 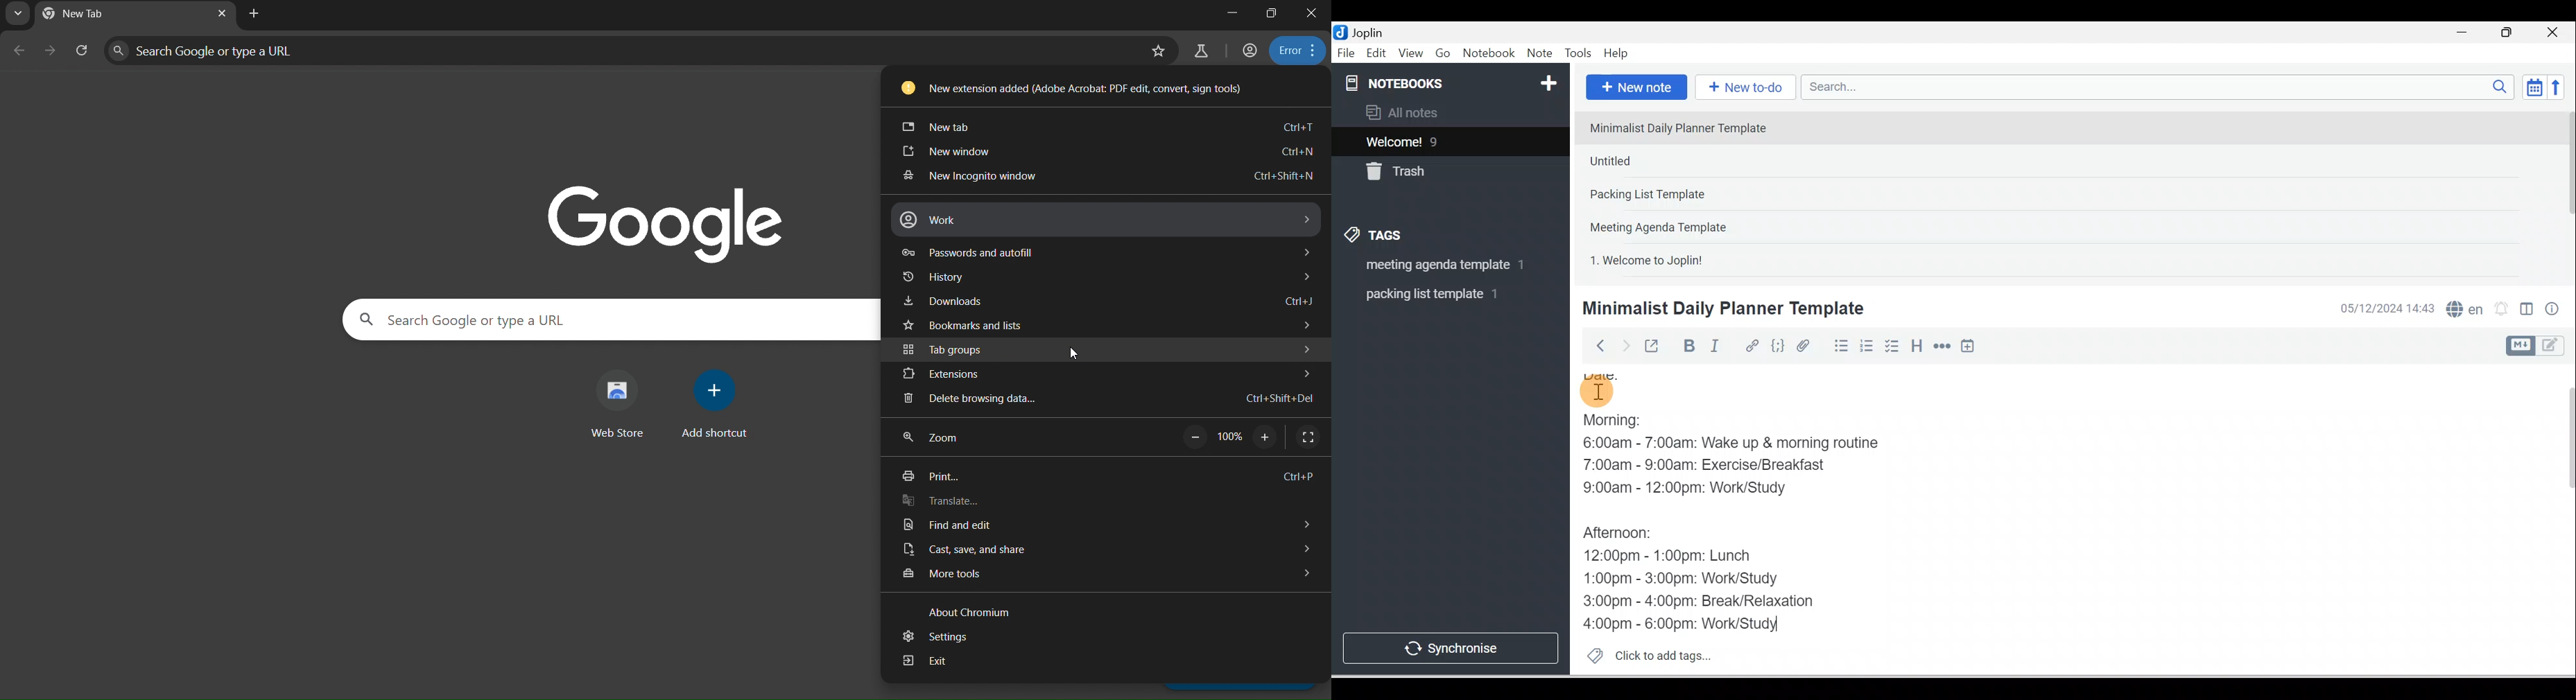 What do you see at coordinates (2162, 87) in the screenshot?
I see `Search bar` at bounding box center [2162, 87].